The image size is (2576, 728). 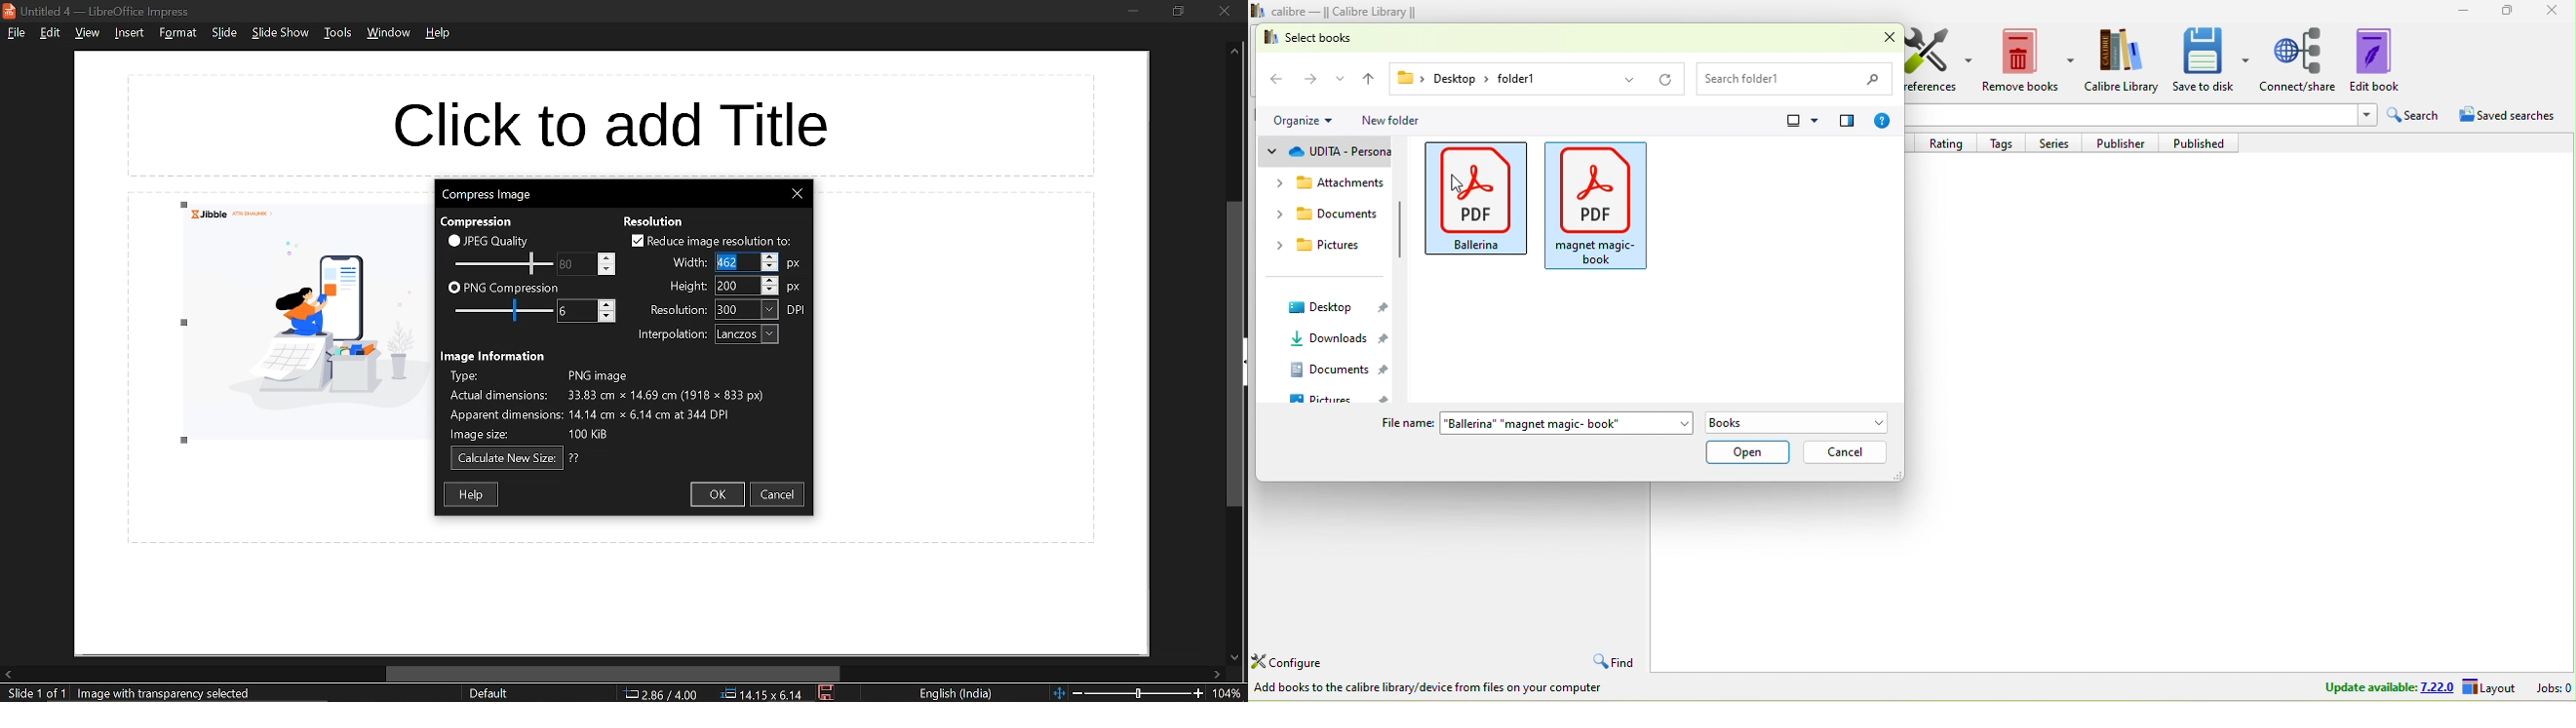 I want to click on ''ballerina'' ''magnet magic book'', so click(x=1566, y=423).